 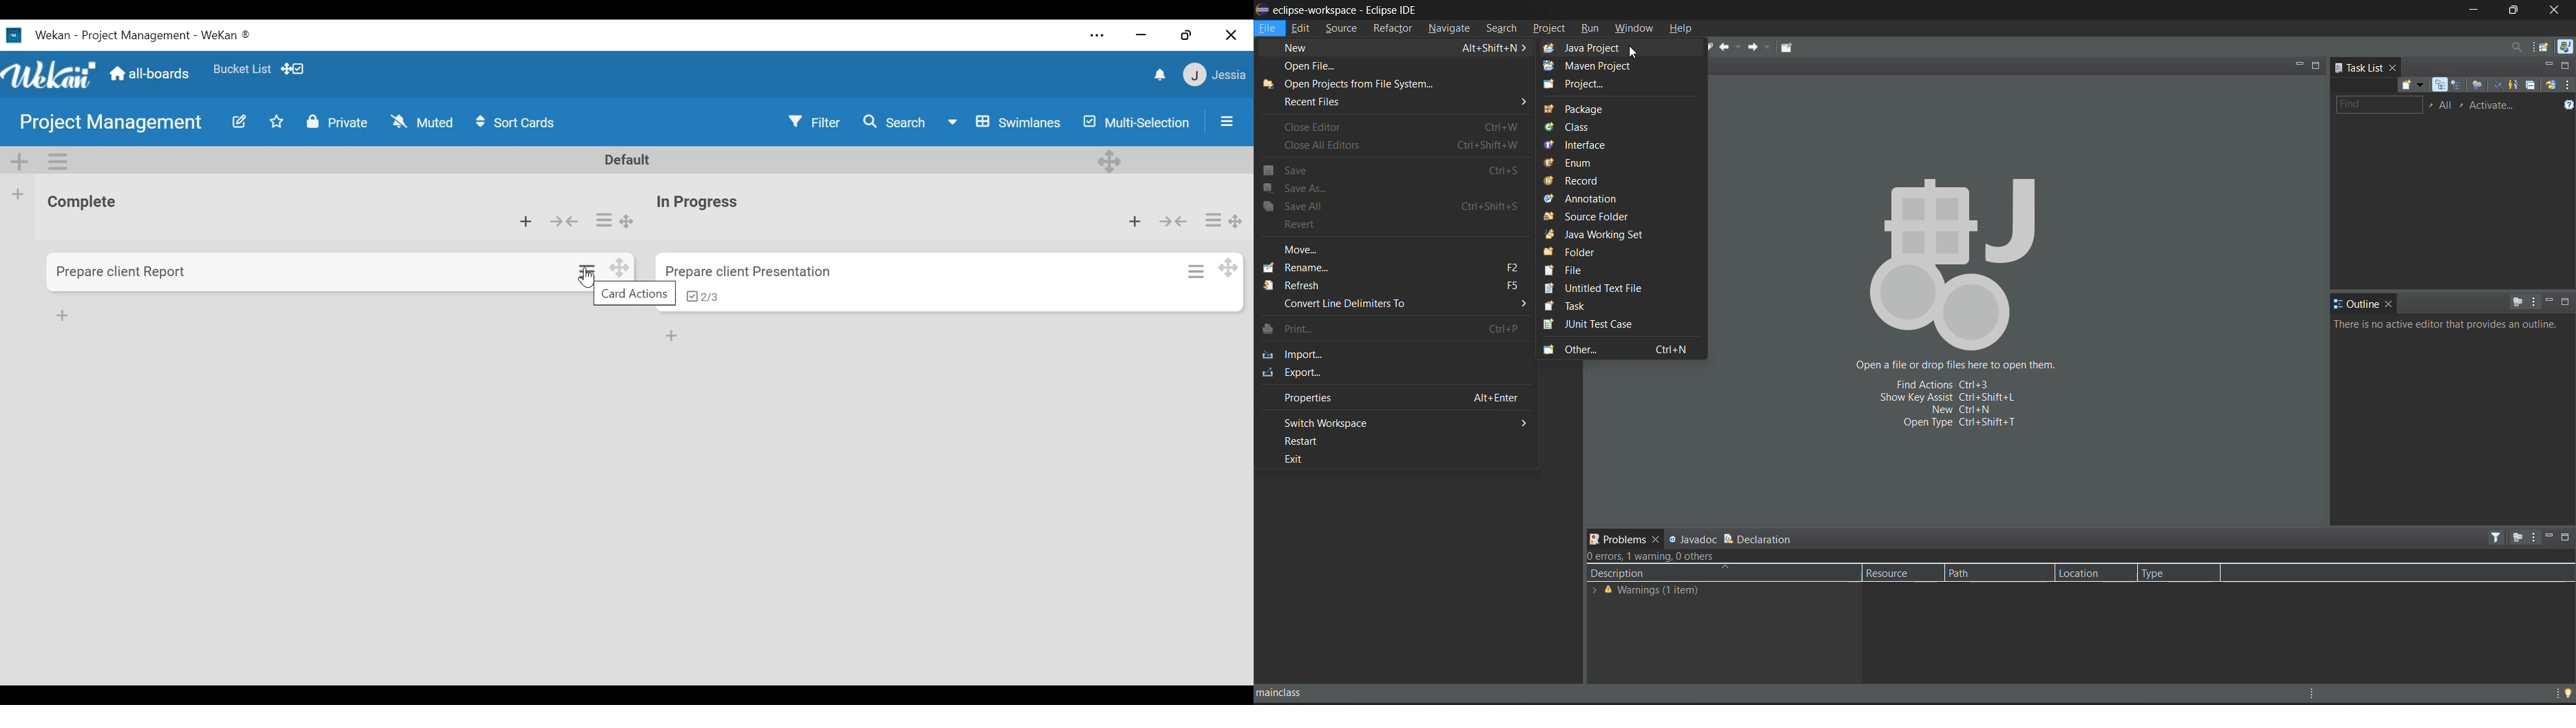 What do you see at coordinates (2568, 66) in the screenshot?
I see `maximize` at bounding box center [2568, 66].